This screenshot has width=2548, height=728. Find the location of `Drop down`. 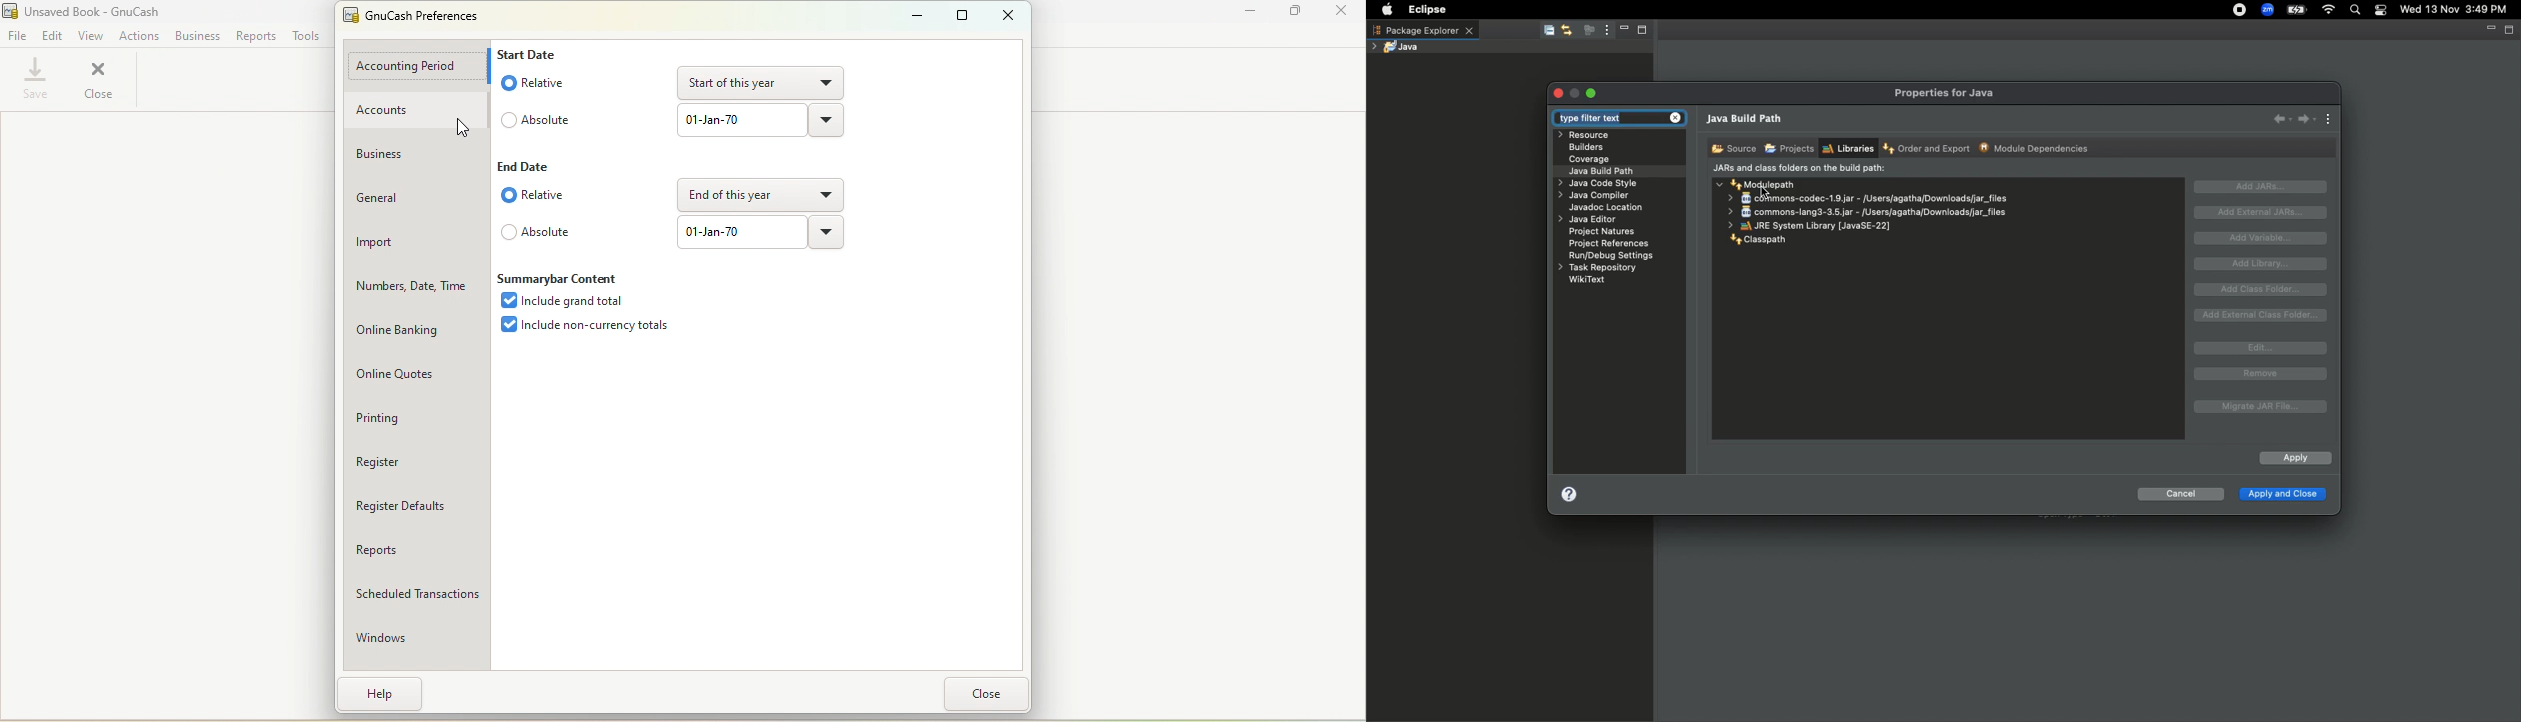

Drop down is located at coordinates (829, 81).